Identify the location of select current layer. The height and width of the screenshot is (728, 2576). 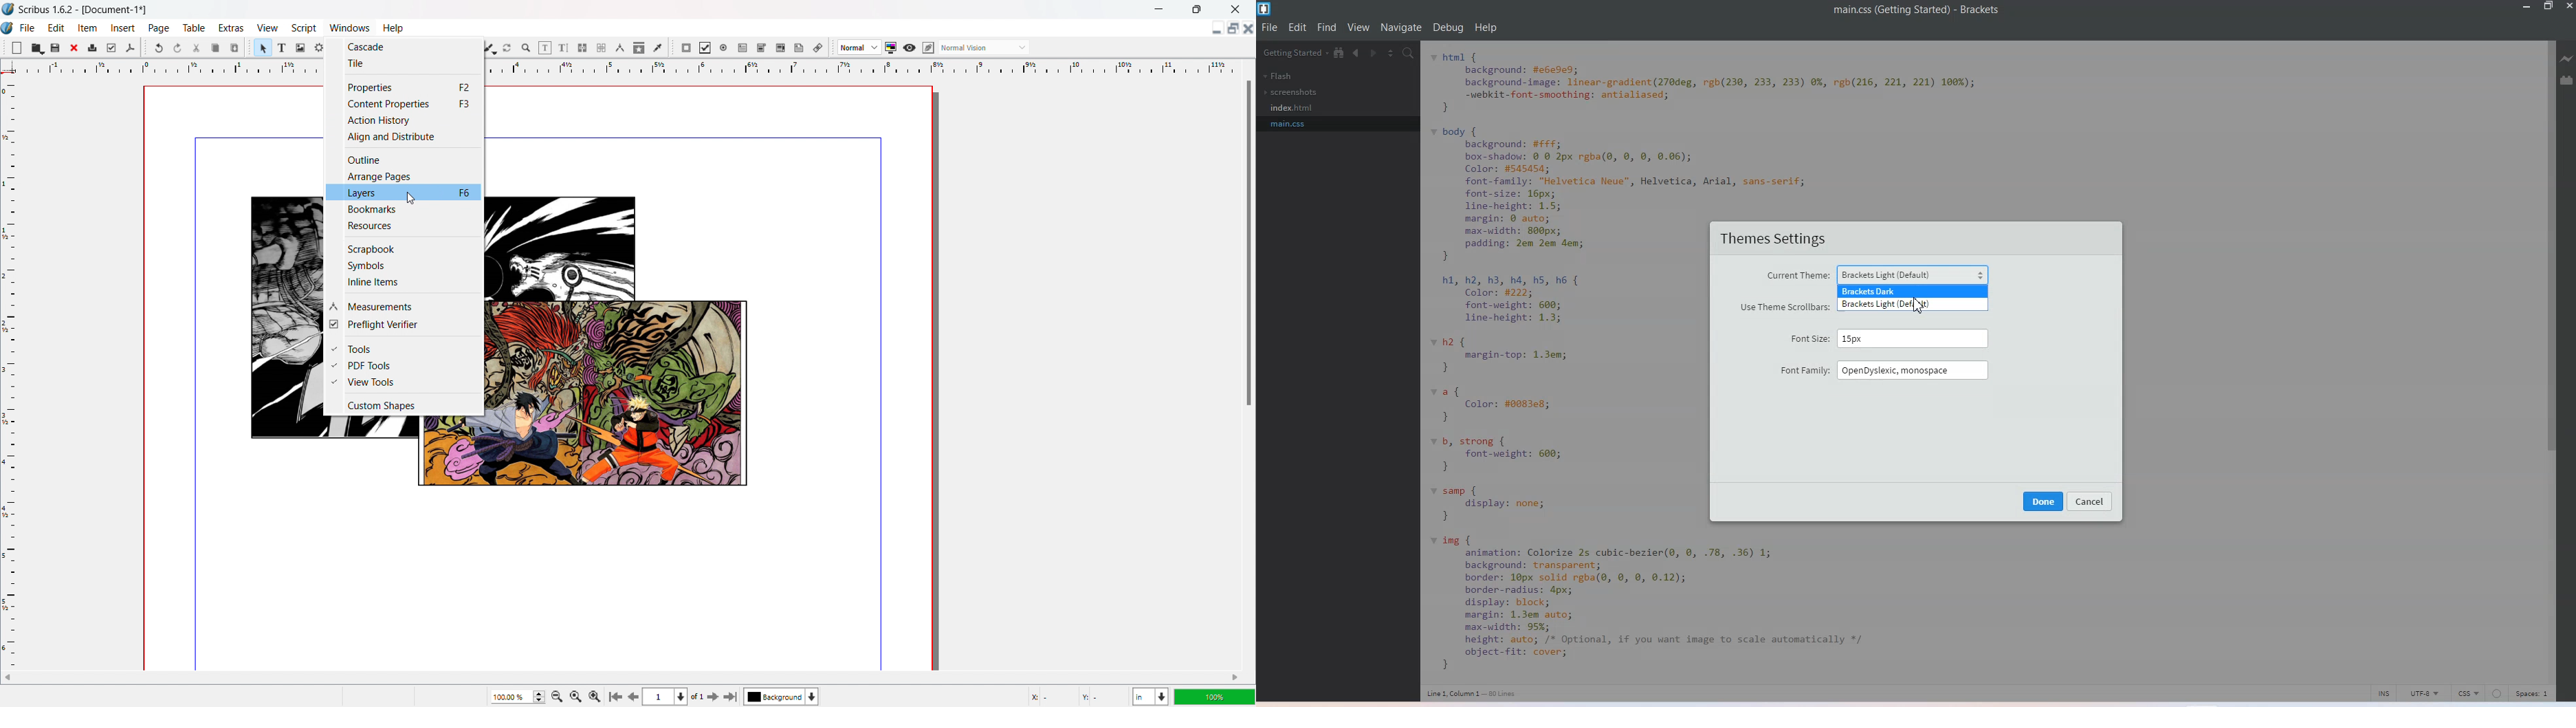
(781, 697).